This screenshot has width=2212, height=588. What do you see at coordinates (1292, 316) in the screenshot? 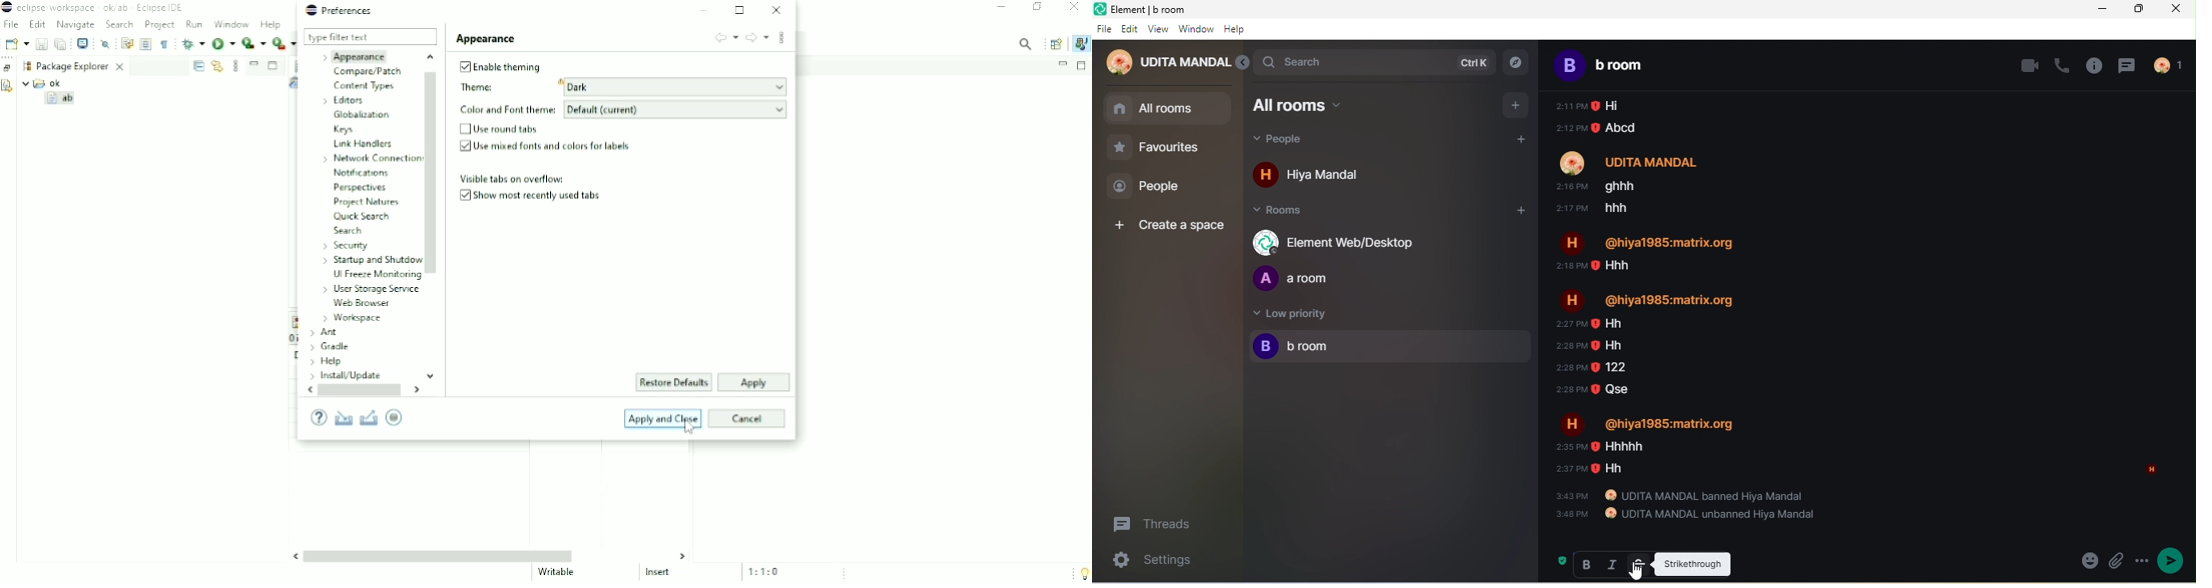
I see `low priority` at bounding box center [1292, 316].